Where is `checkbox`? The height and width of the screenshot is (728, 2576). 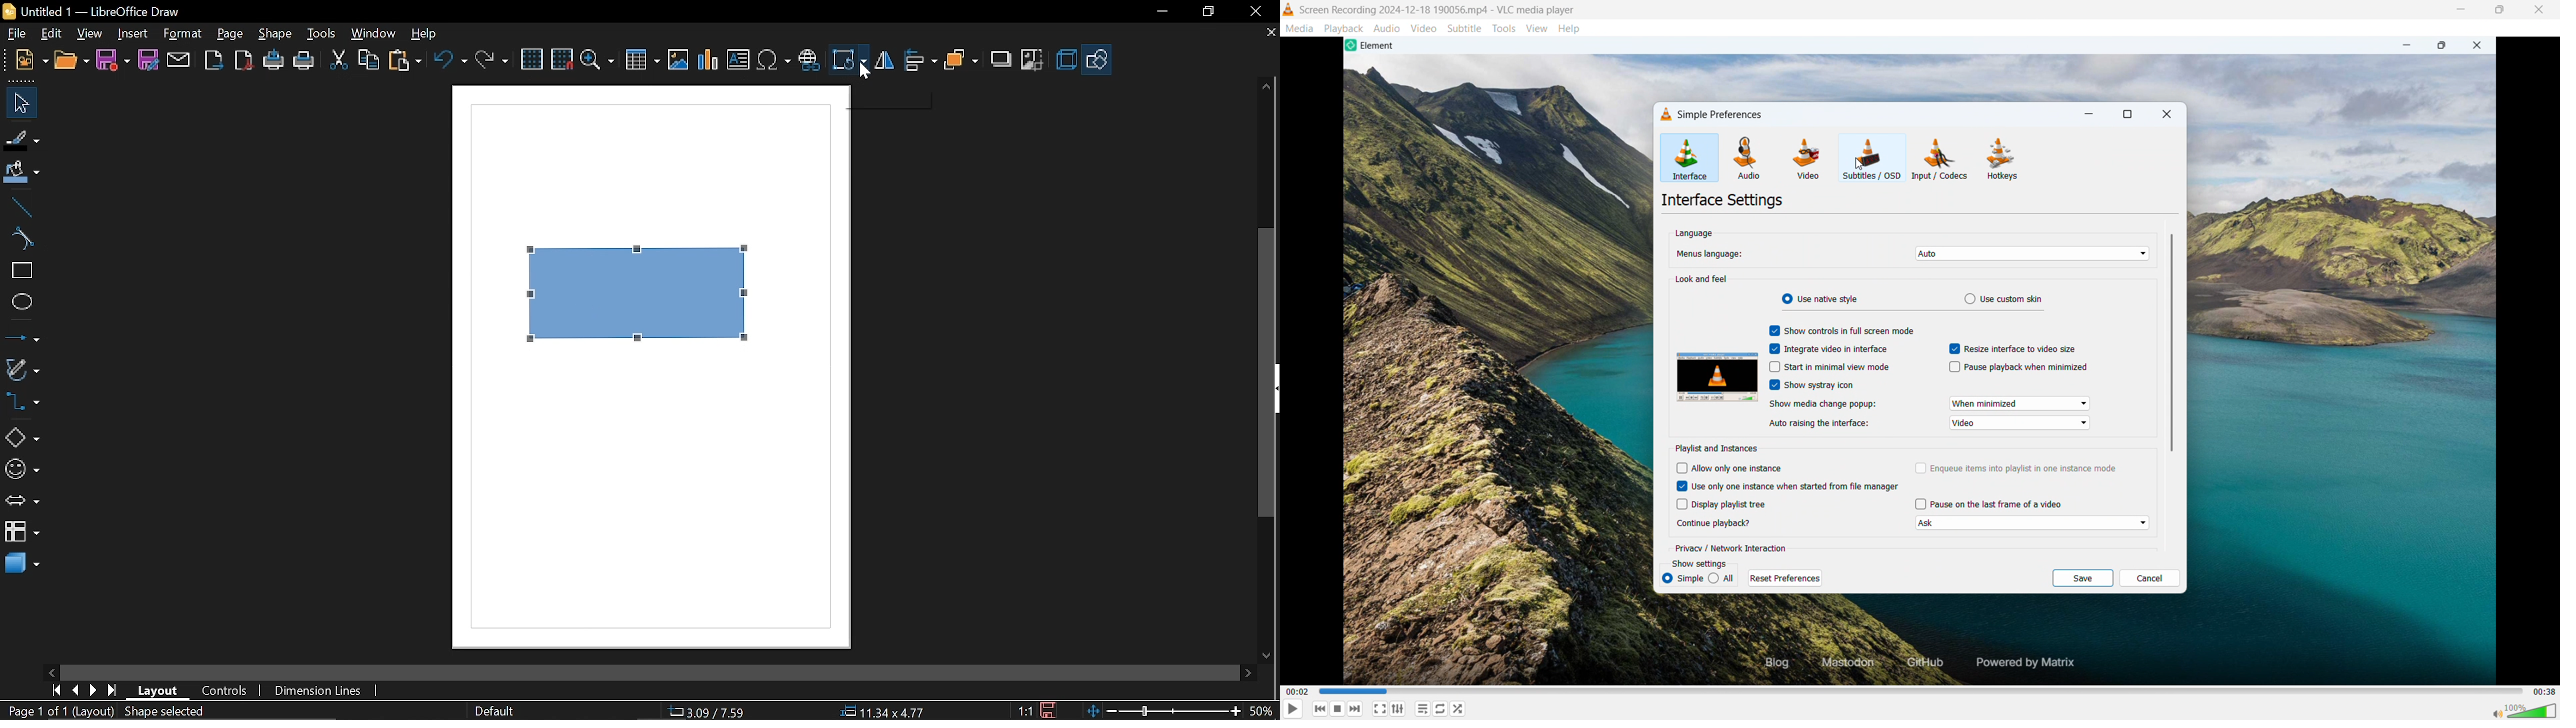
checkbox is located at coordinates (1919, 469).